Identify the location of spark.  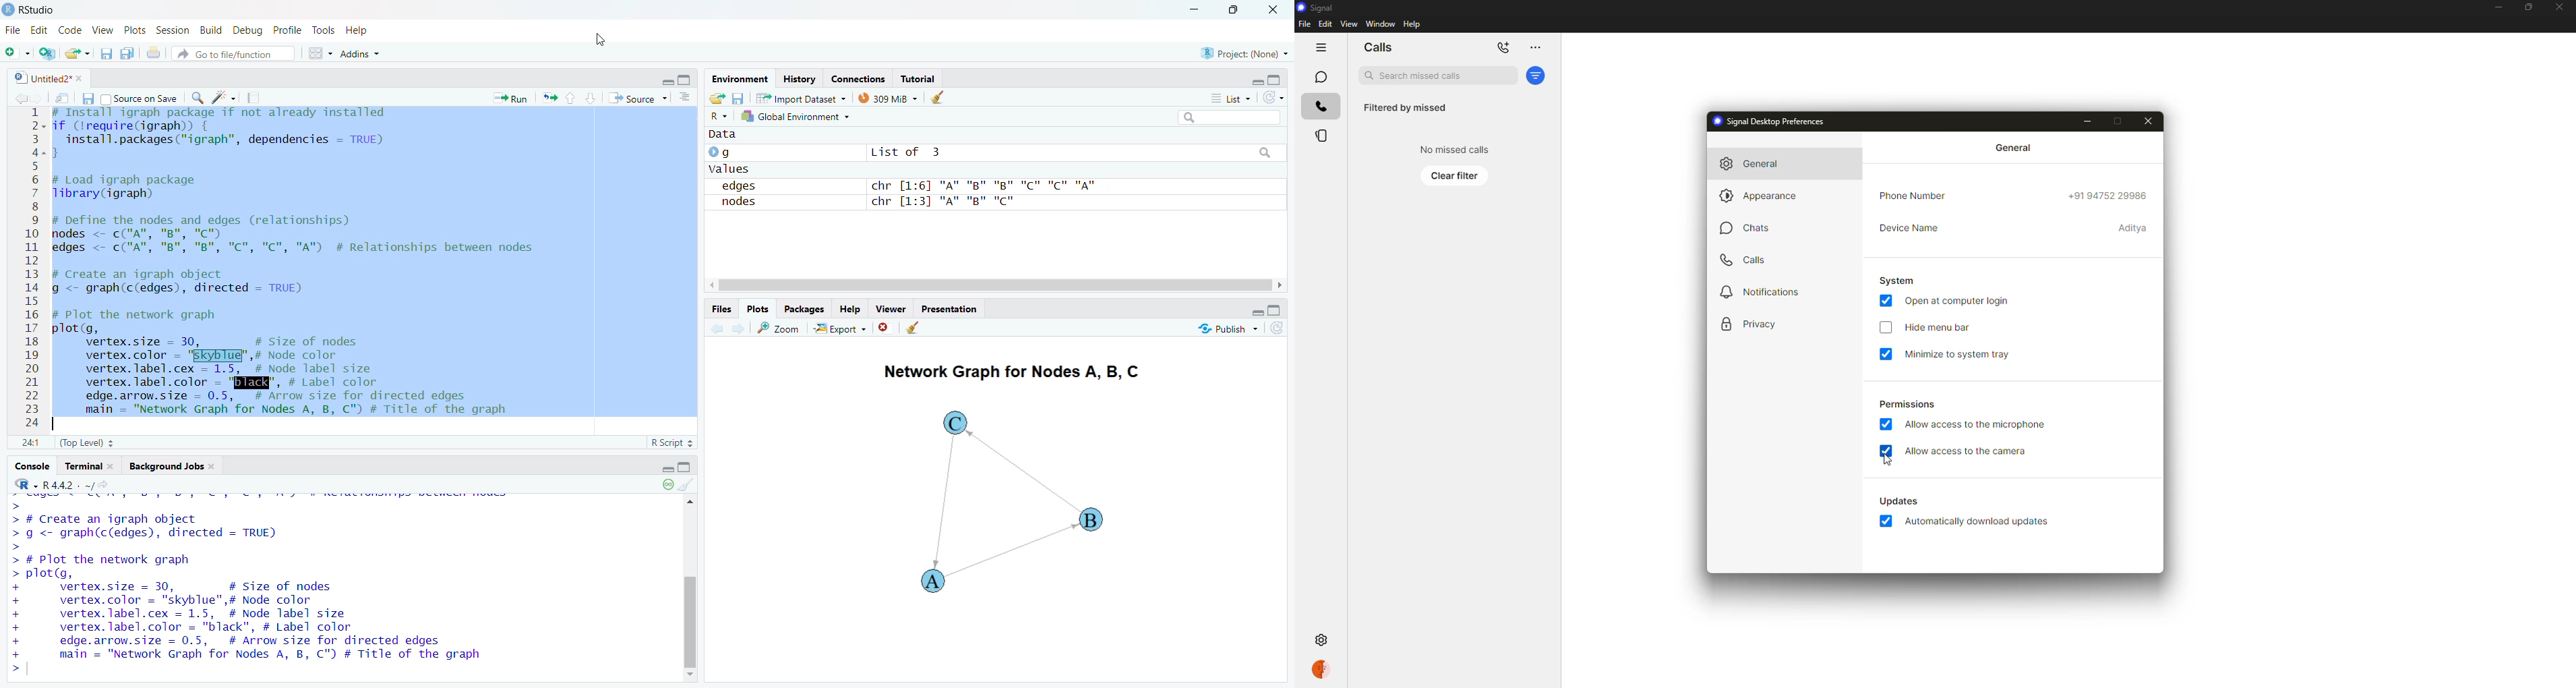
(226, 98).